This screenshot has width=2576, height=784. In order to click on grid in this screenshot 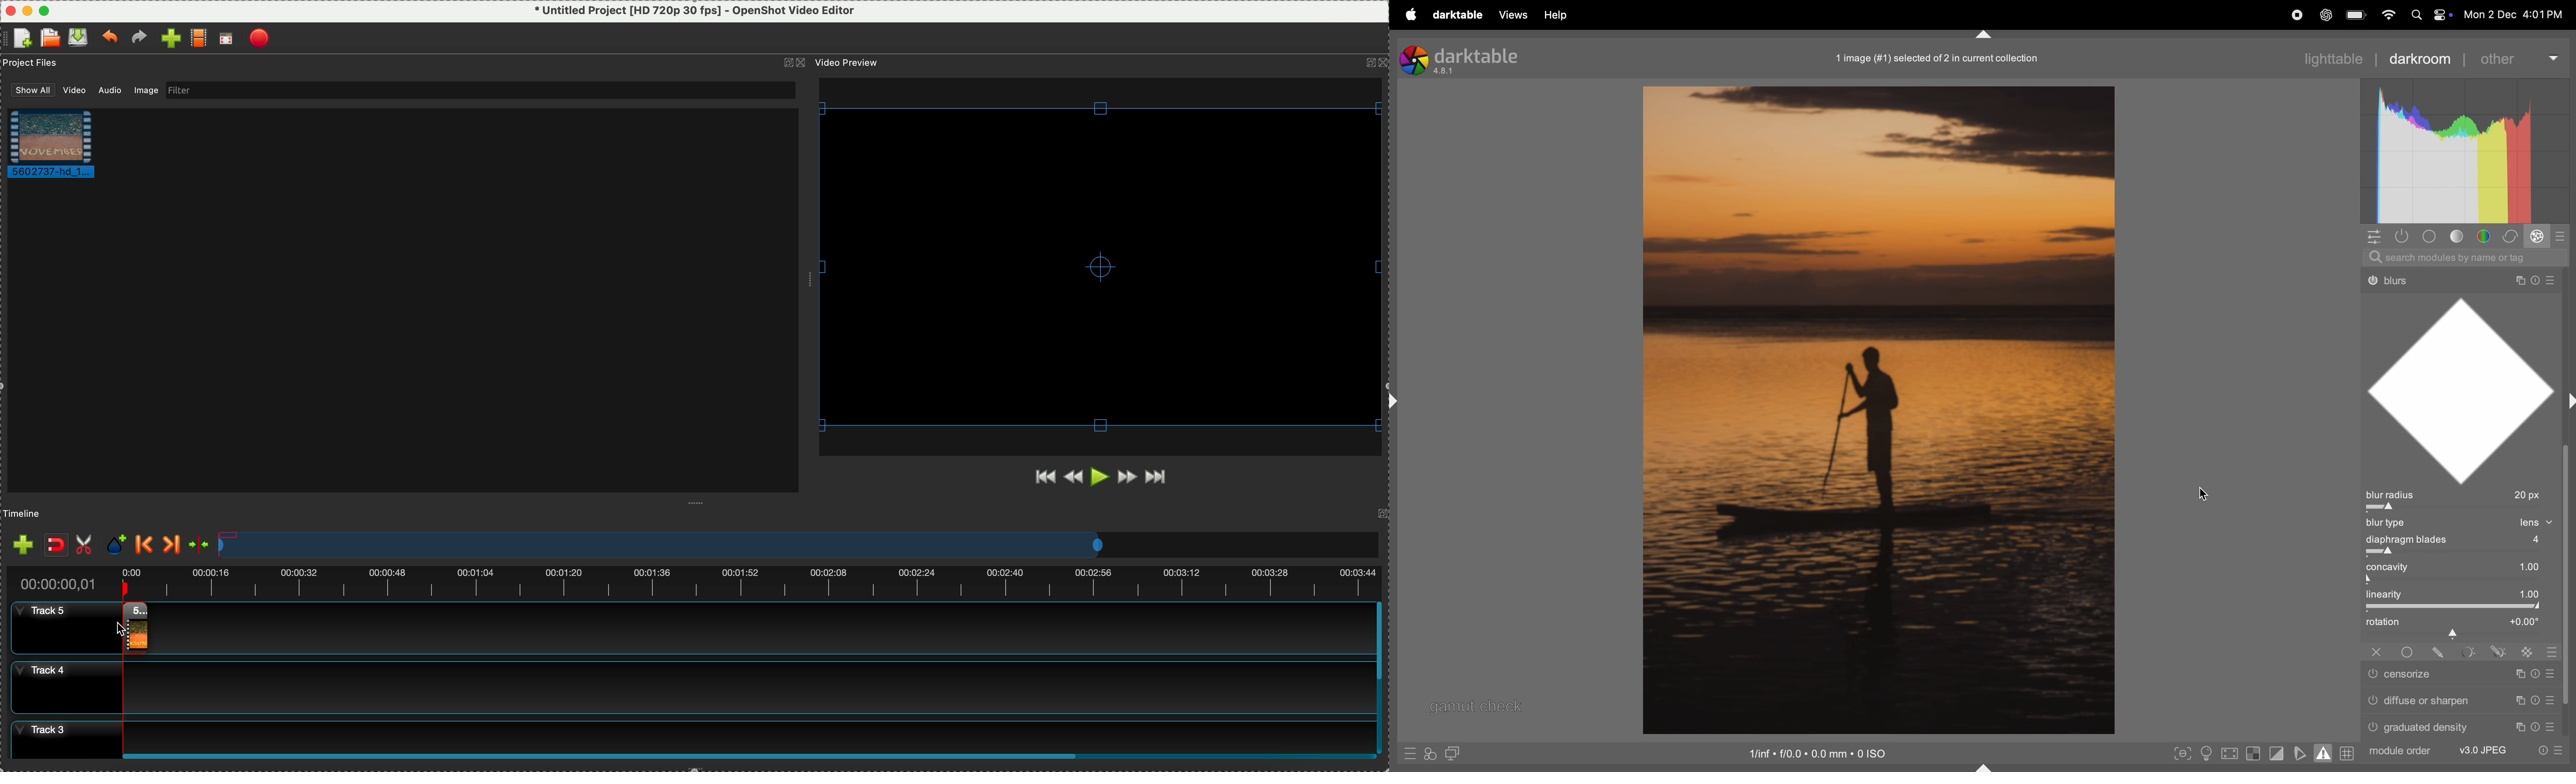, I will do `click(2348, 753)`.